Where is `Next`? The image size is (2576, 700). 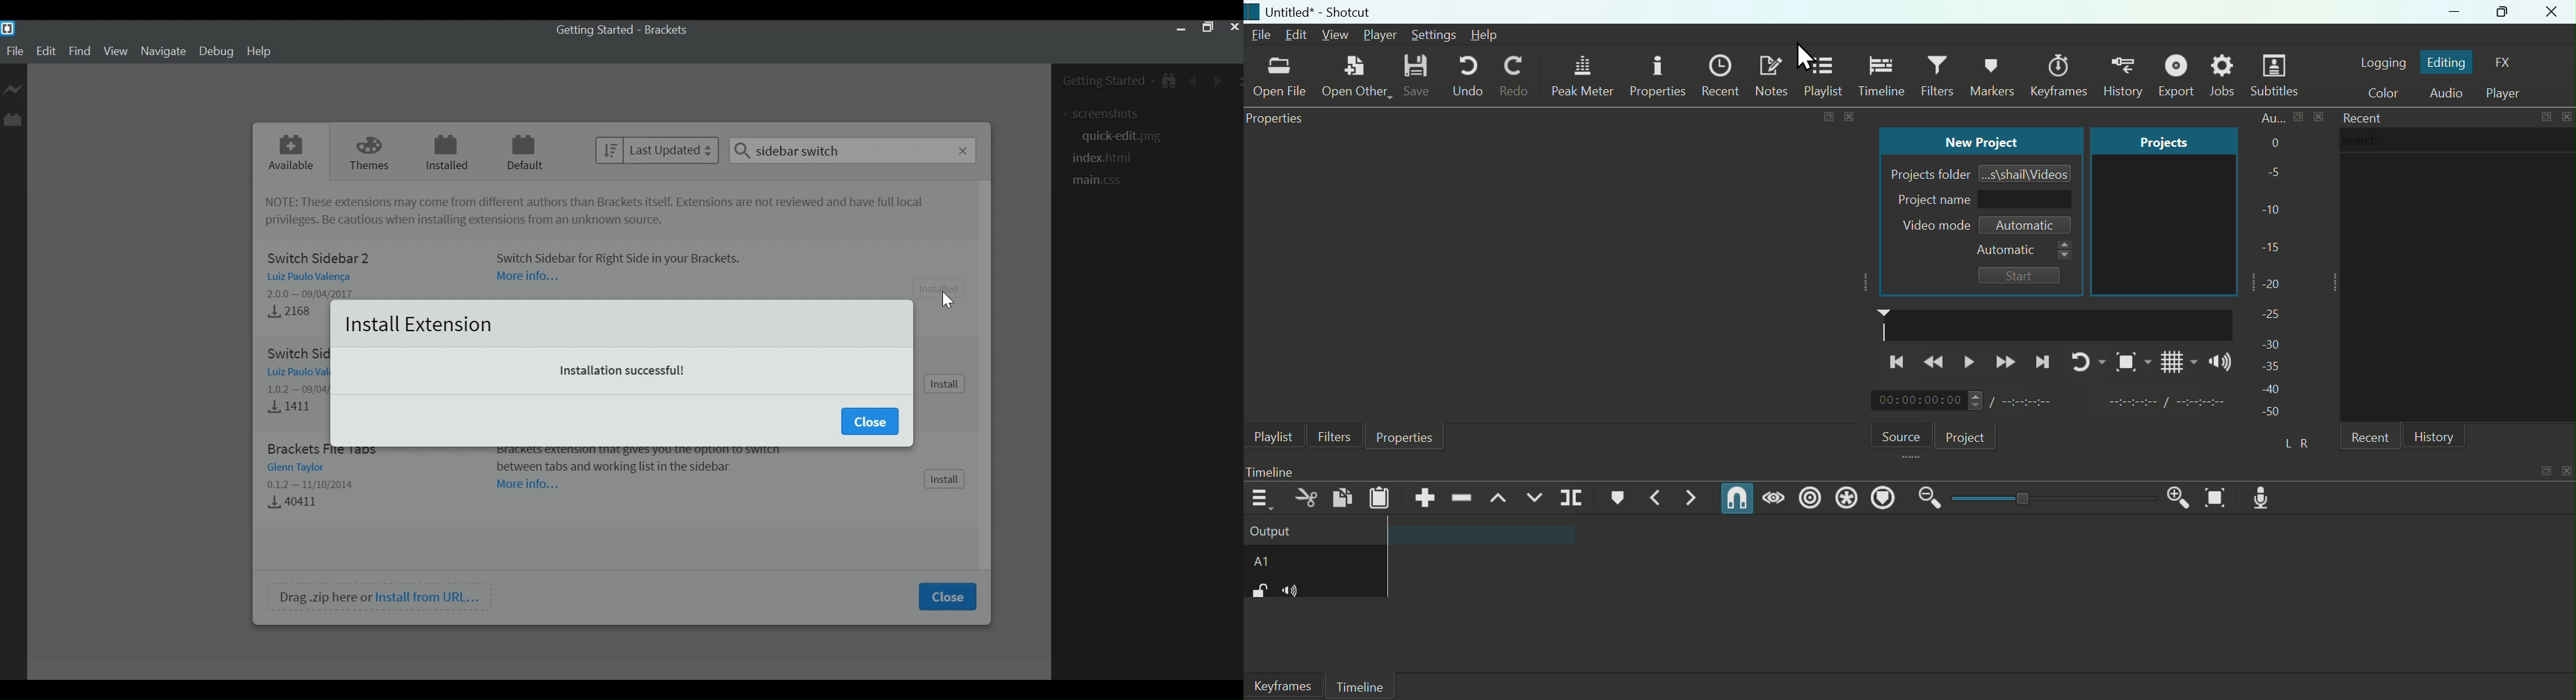 Next is located at coordinates (2043, 360).